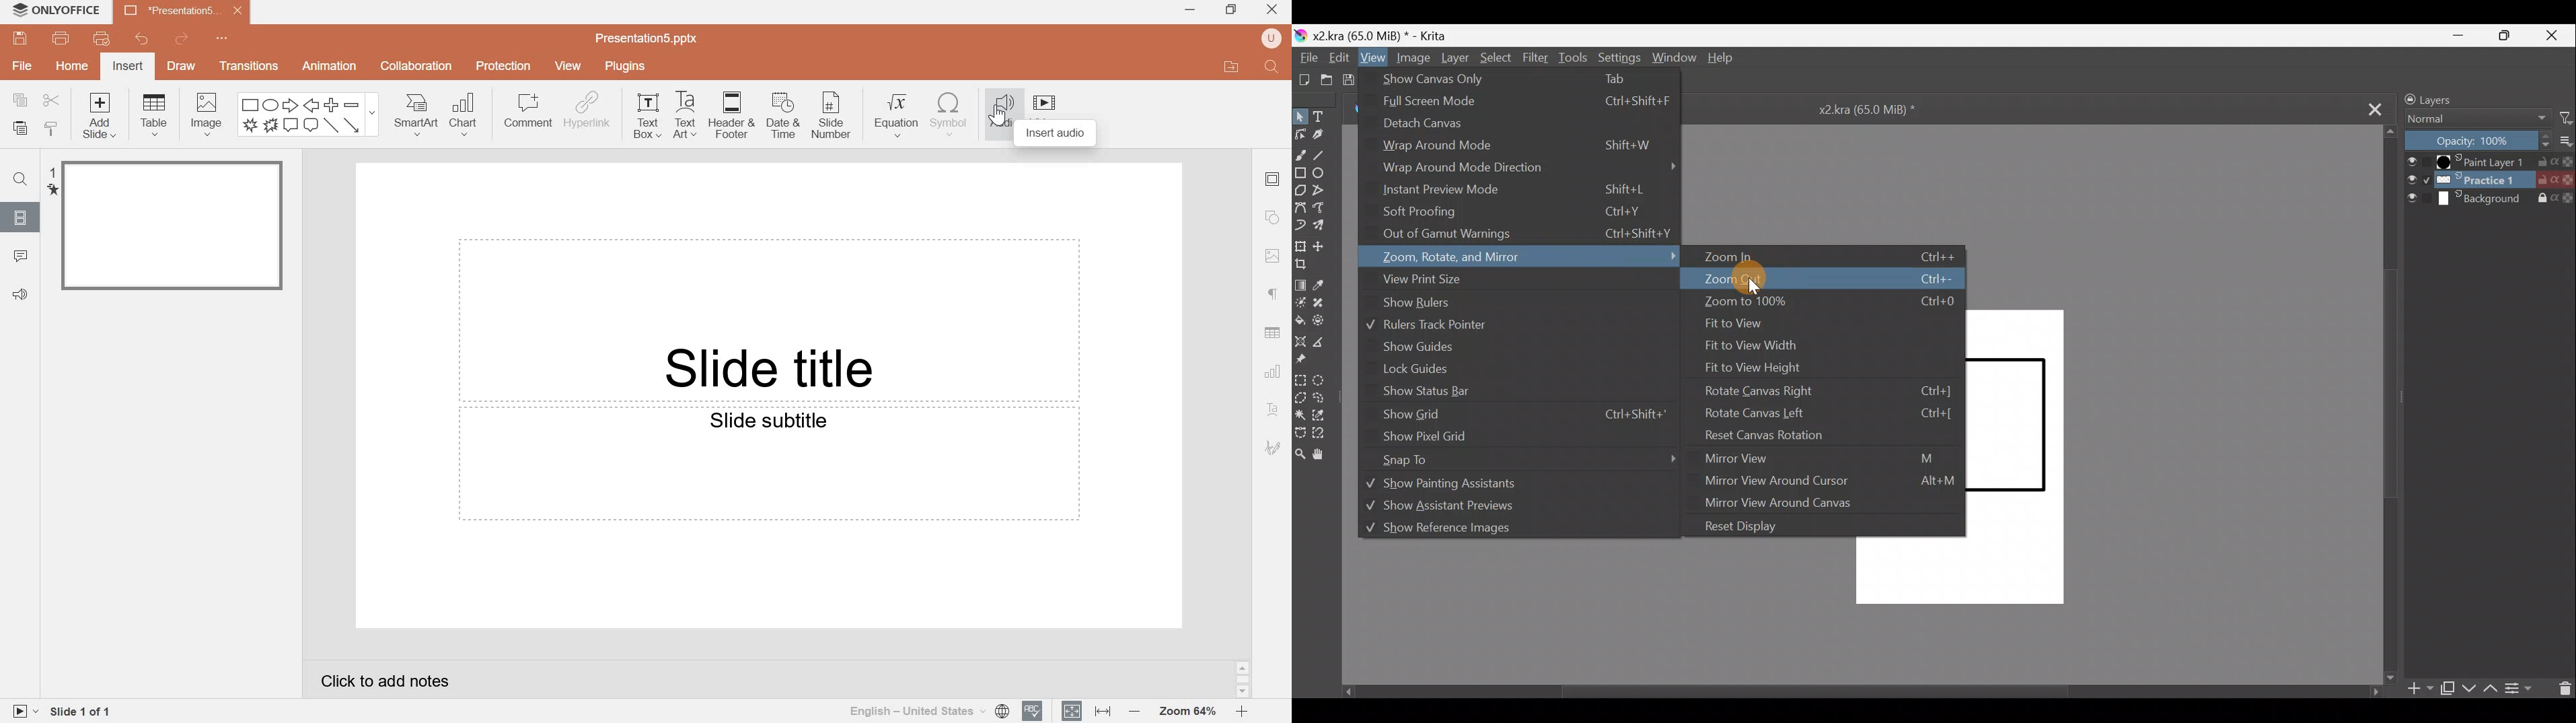 This screenshot has width=2576, height=728. What do you see at coordinates (21, 100) in the screenshot?
I see `copy` at bounding box center [21, 100].